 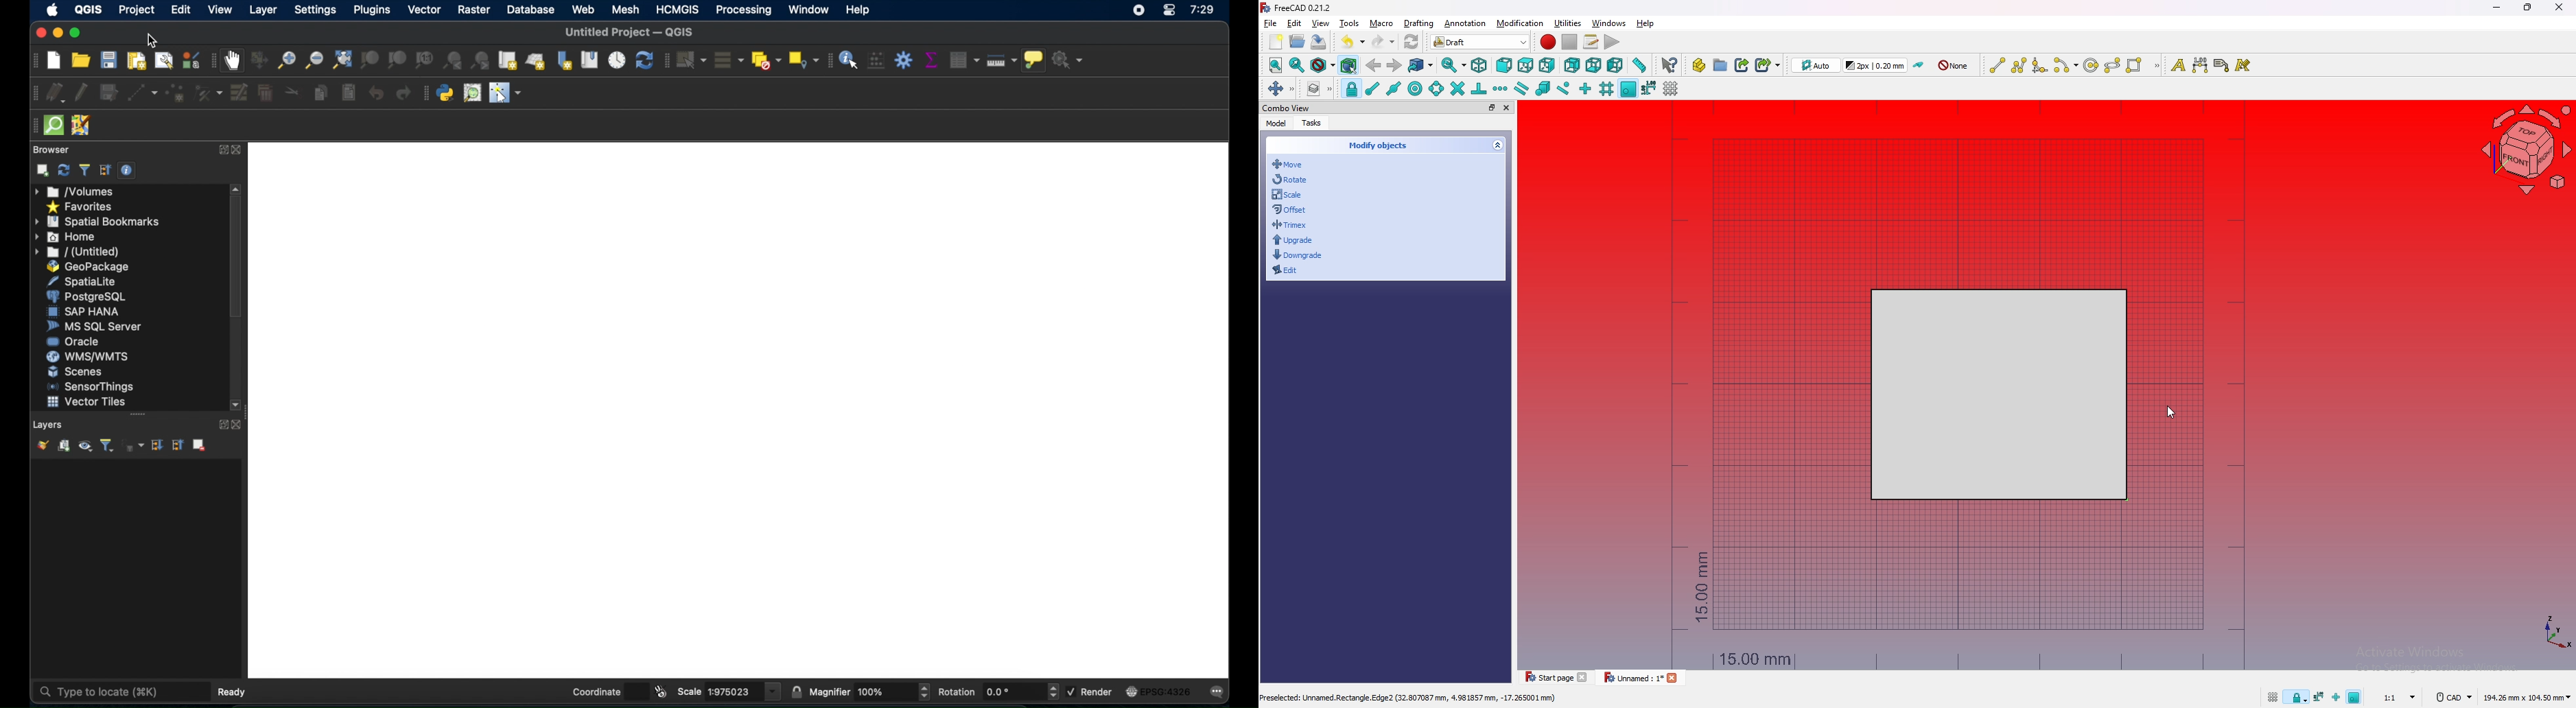 I want to click on switched mouse to configurable pointer, so click(x=506, y=92).